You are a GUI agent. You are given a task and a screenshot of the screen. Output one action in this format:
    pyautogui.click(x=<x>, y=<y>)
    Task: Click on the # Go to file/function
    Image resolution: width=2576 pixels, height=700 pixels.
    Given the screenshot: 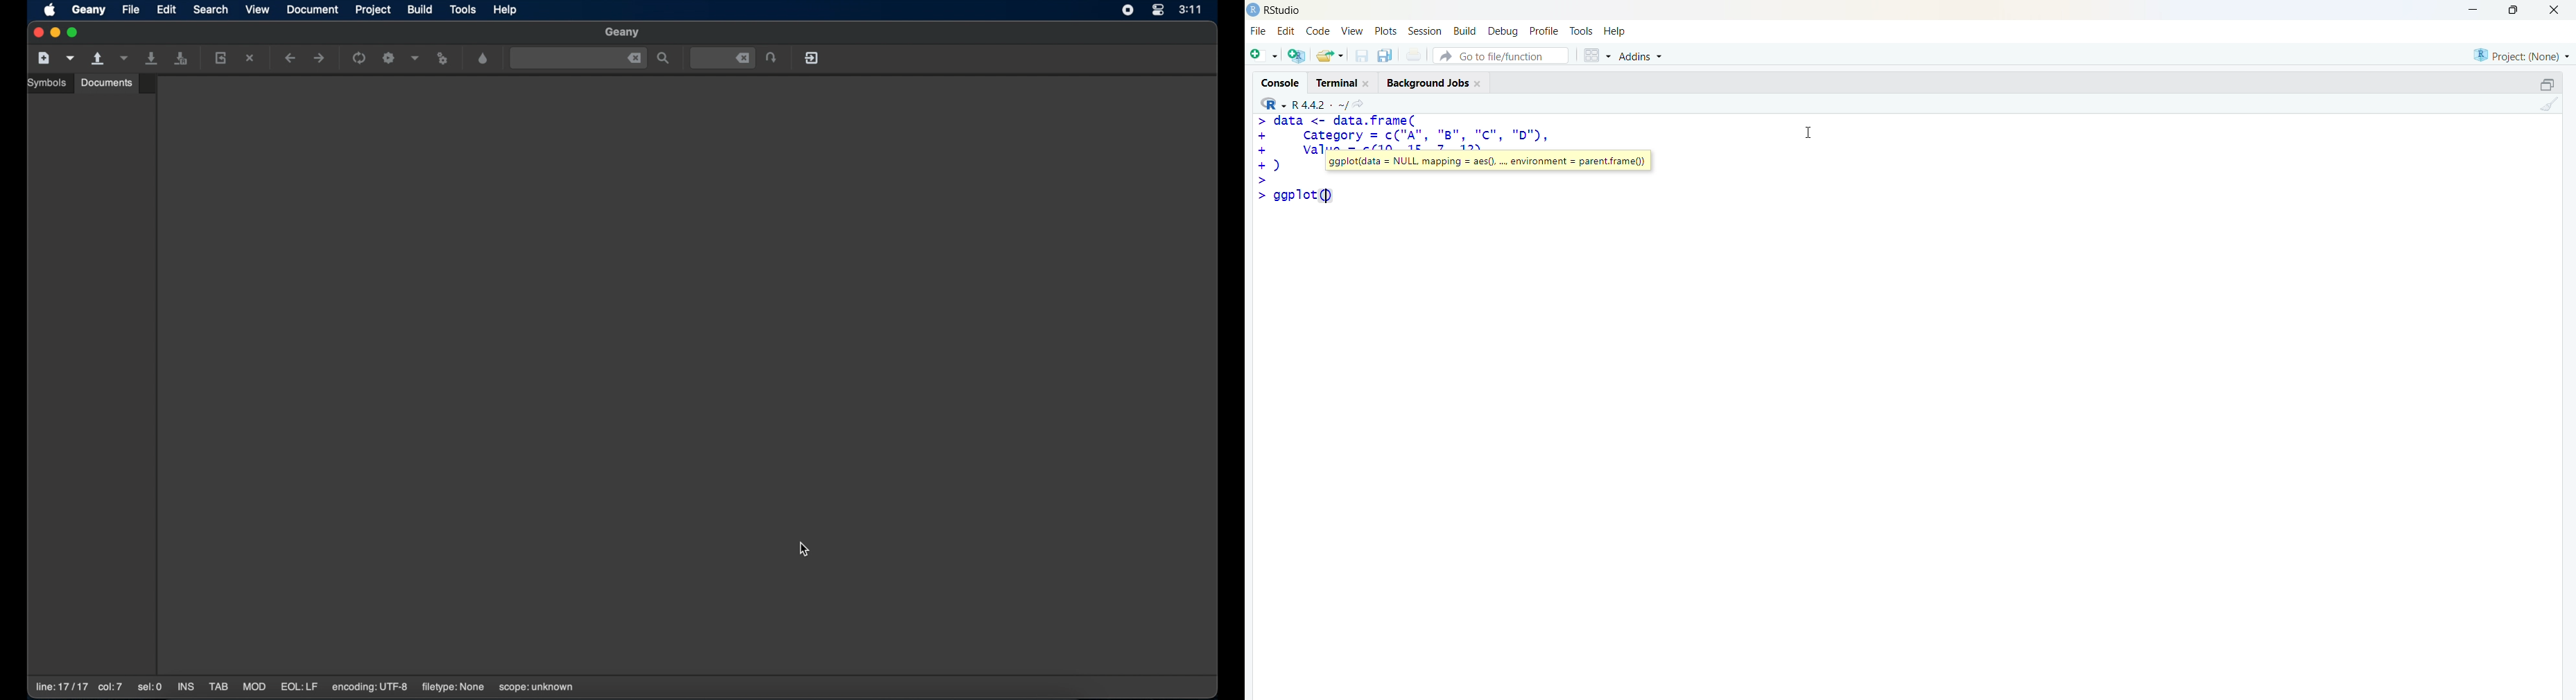 What is the action you would take?
    pyautogui.click(x=1501, y=55)
    